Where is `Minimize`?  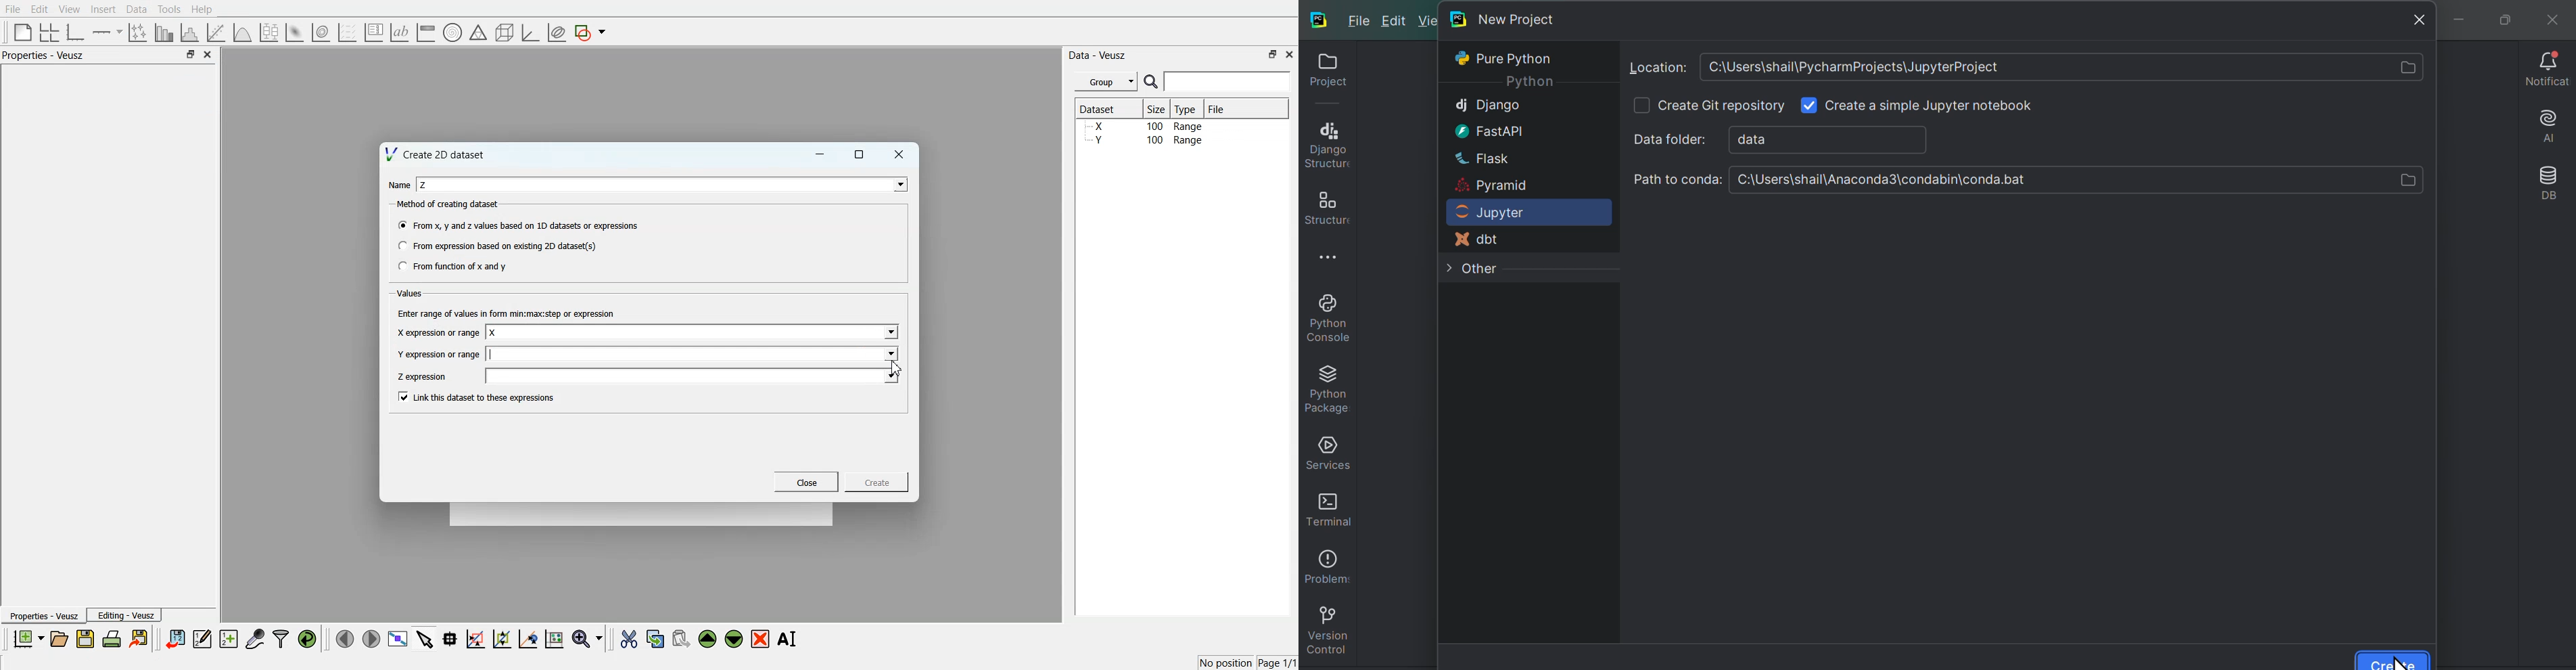 Minimize is located at coordinates (820, 154).